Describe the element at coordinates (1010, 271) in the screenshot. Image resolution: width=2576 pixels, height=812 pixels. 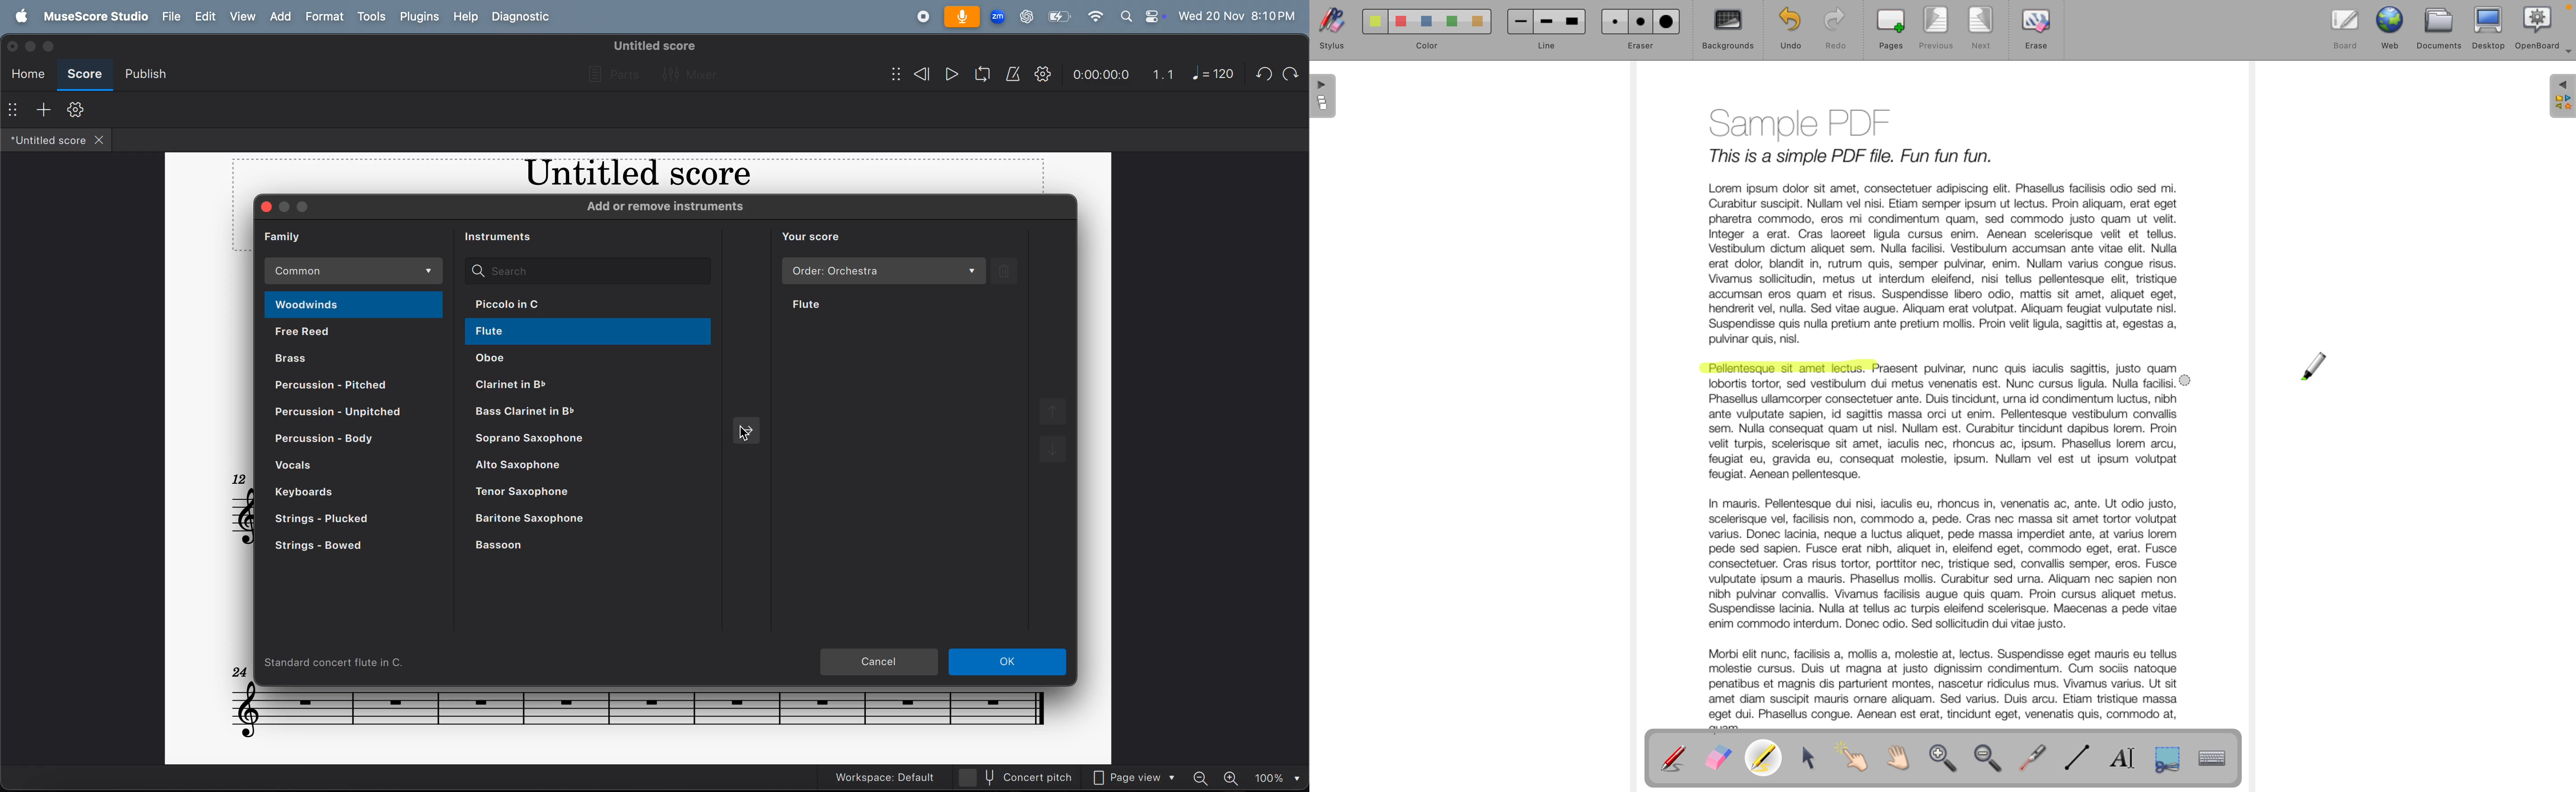
I see `delete` at that location.